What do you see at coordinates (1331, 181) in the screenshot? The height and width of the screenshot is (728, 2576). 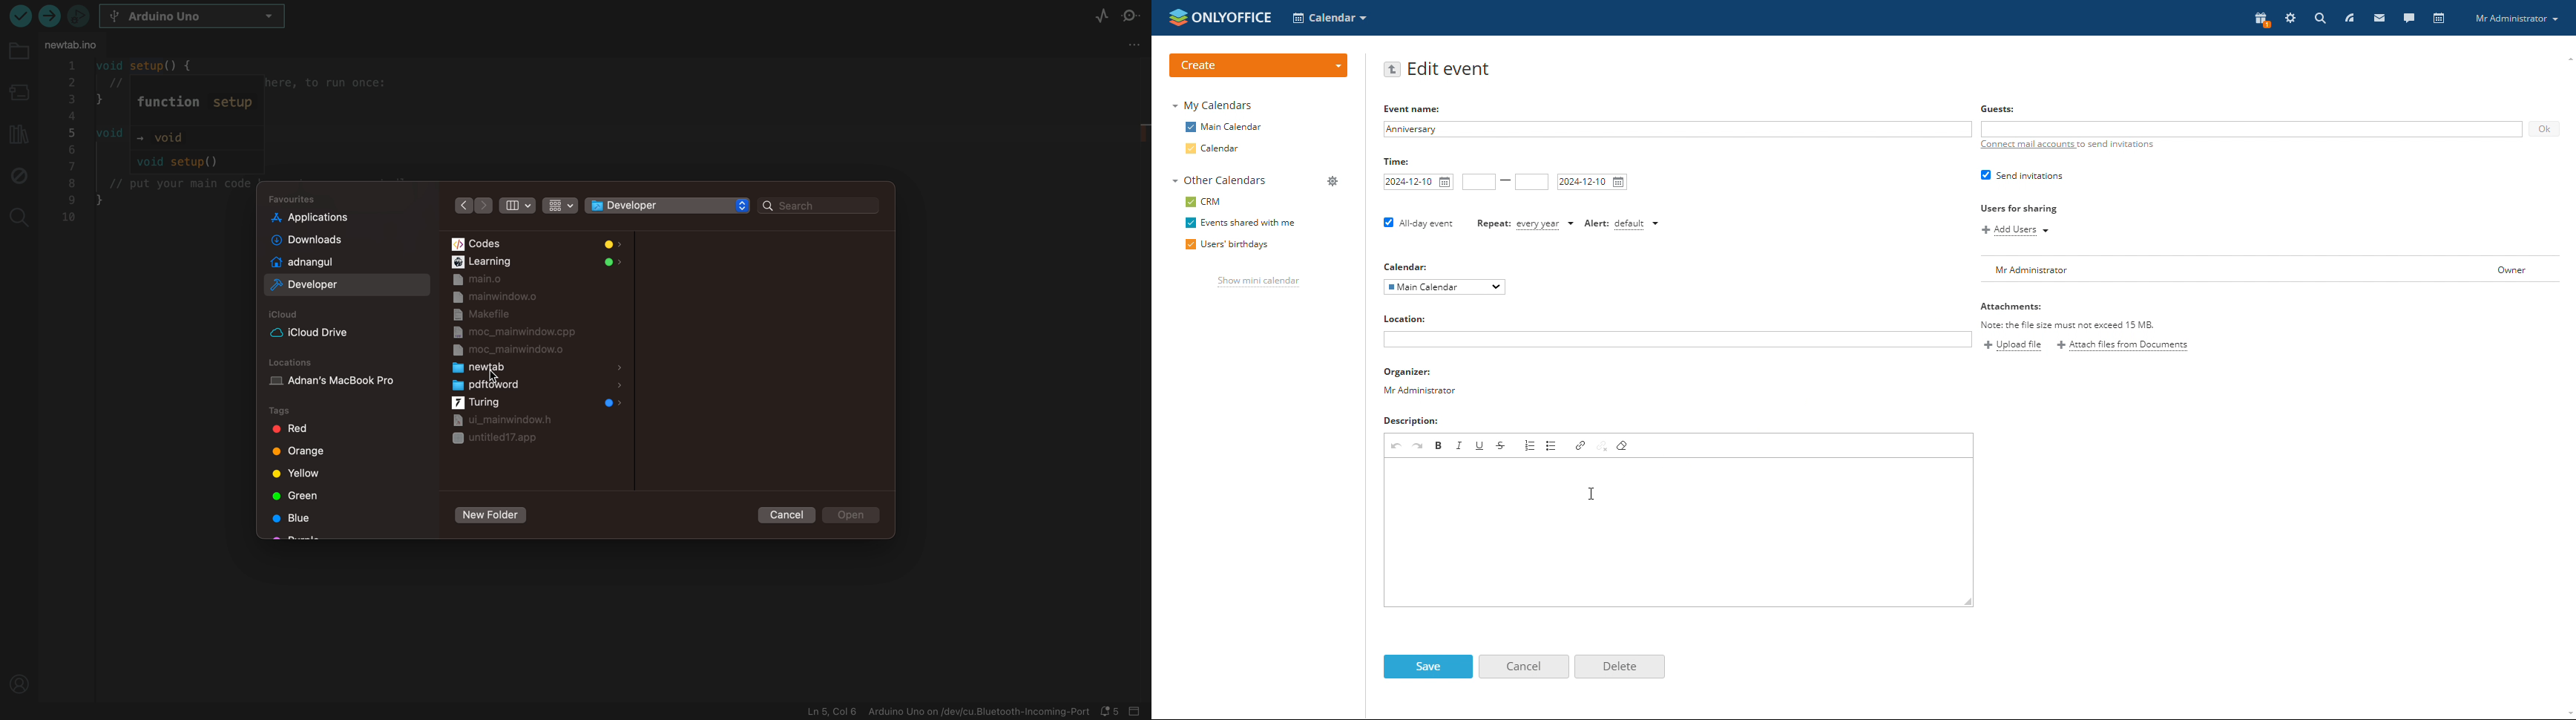 I see `manage` at bounding box center [1331, 181].